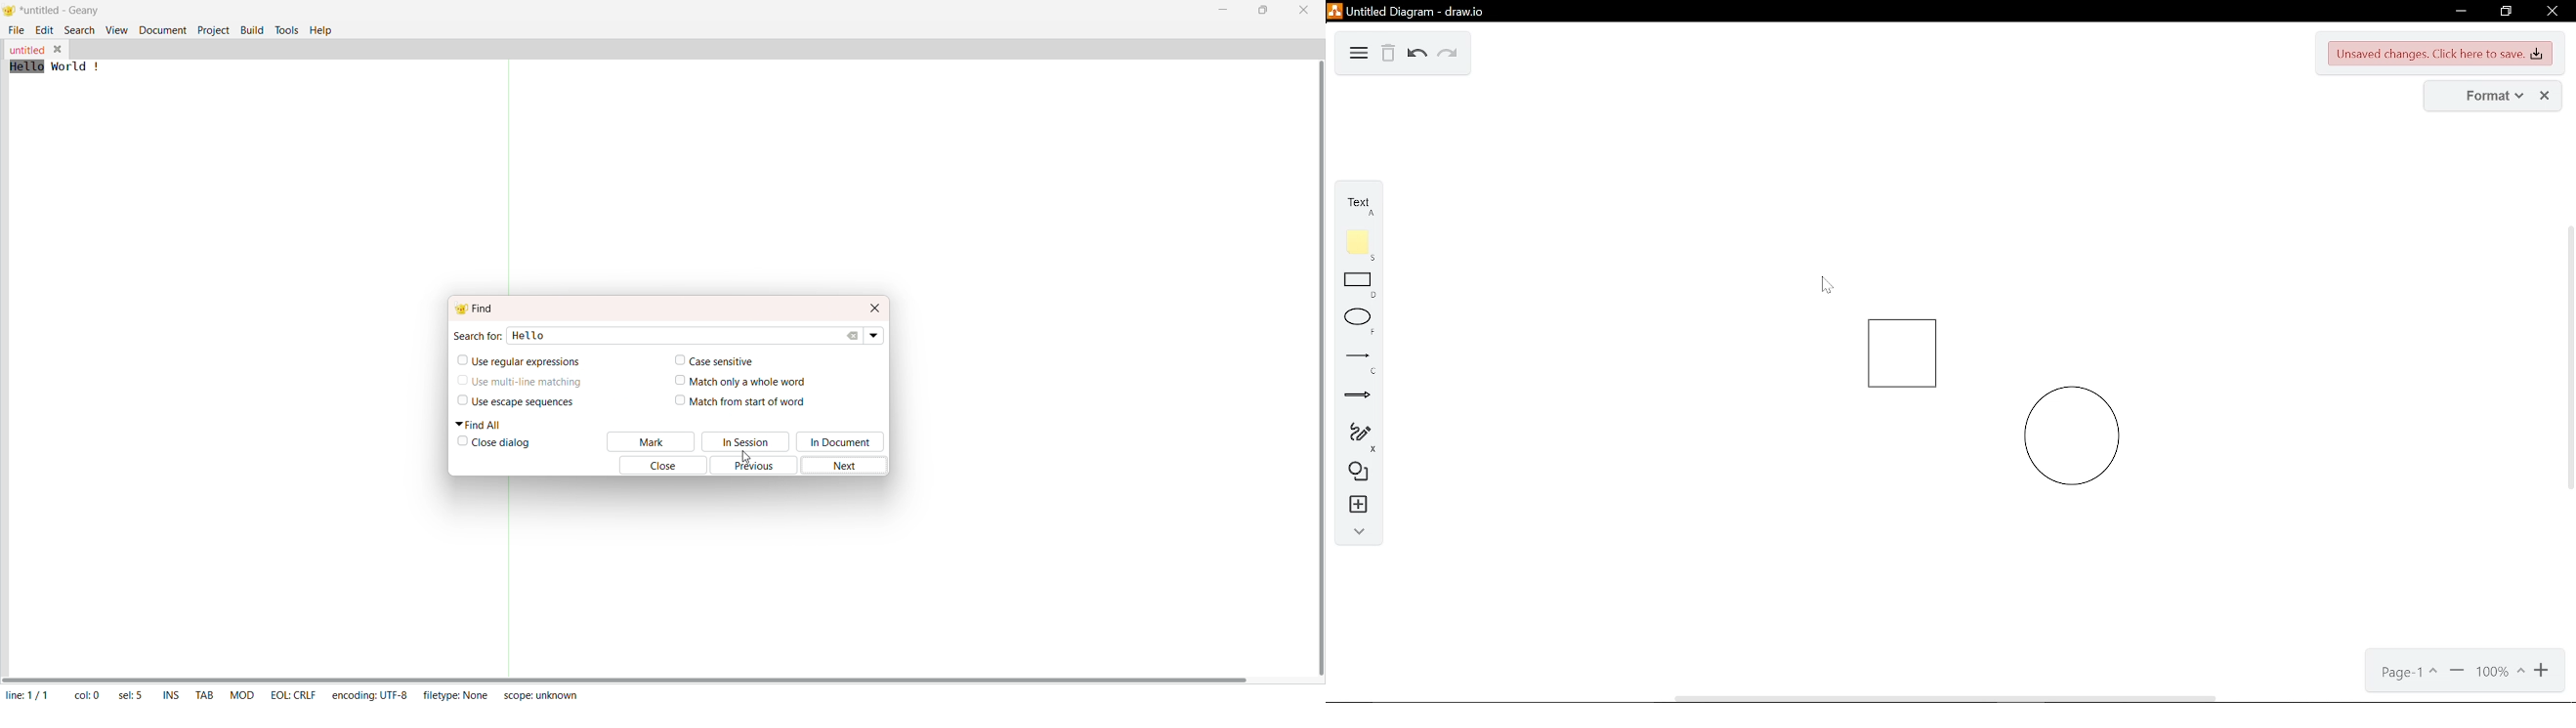 Image resolution: width=2576 pixels, height=728 pixels. What do you see at coordinates (1302, 10) in the screenshot?
I see `Close` at bounding box center [1302, 10].